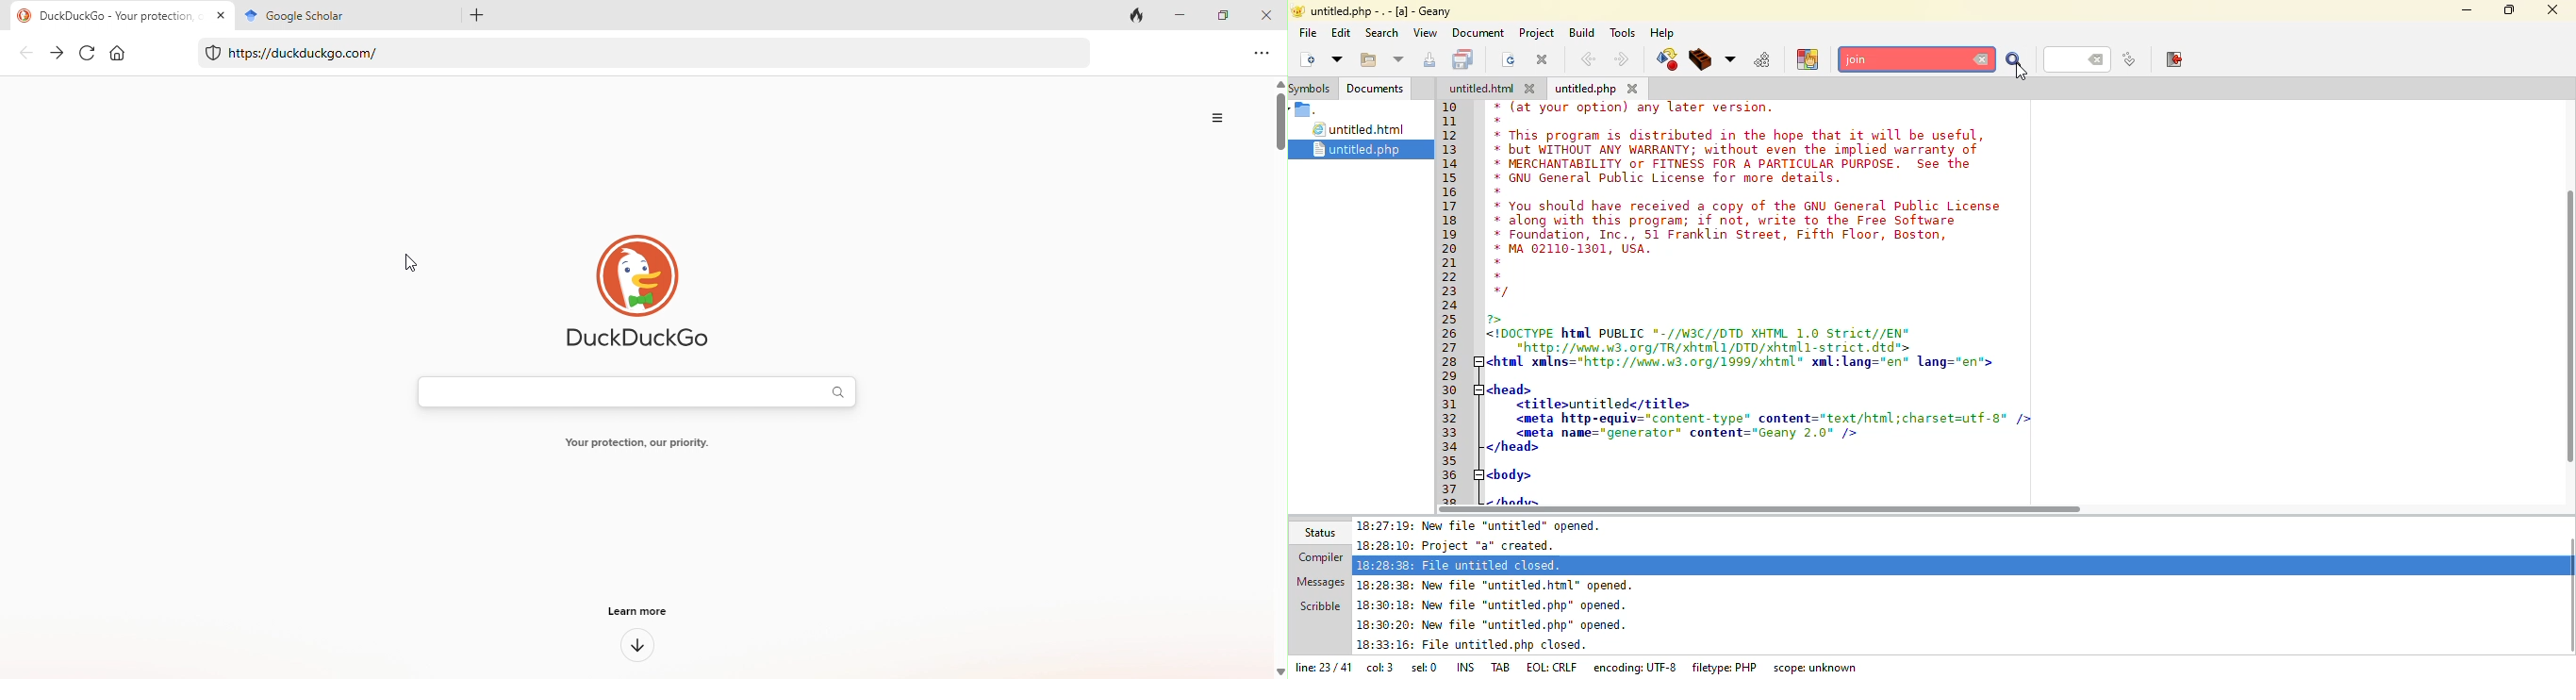 The image size is (2576, 700). What do you see at coordinates (123, 53) in the screenshot?
I see `home` at bounding box center [123, 53].